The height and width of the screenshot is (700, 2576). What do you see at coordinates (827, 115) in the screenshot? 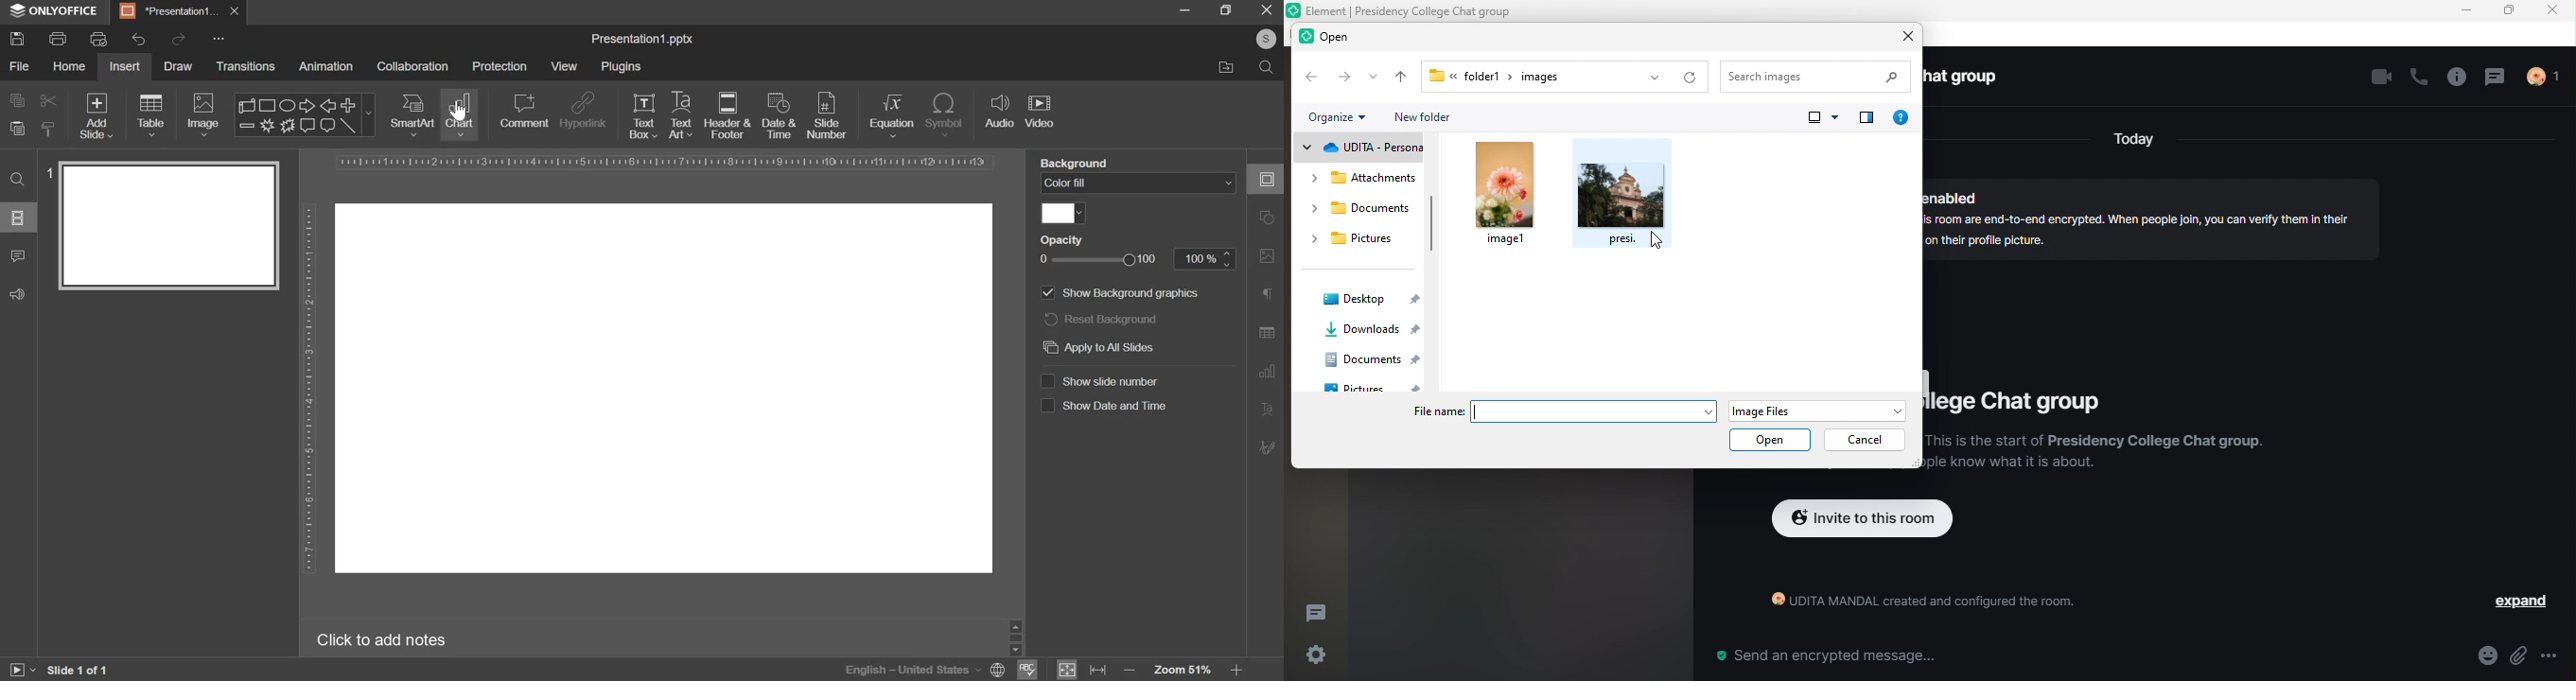
I see `slide number` at bounding box center [827, 115].